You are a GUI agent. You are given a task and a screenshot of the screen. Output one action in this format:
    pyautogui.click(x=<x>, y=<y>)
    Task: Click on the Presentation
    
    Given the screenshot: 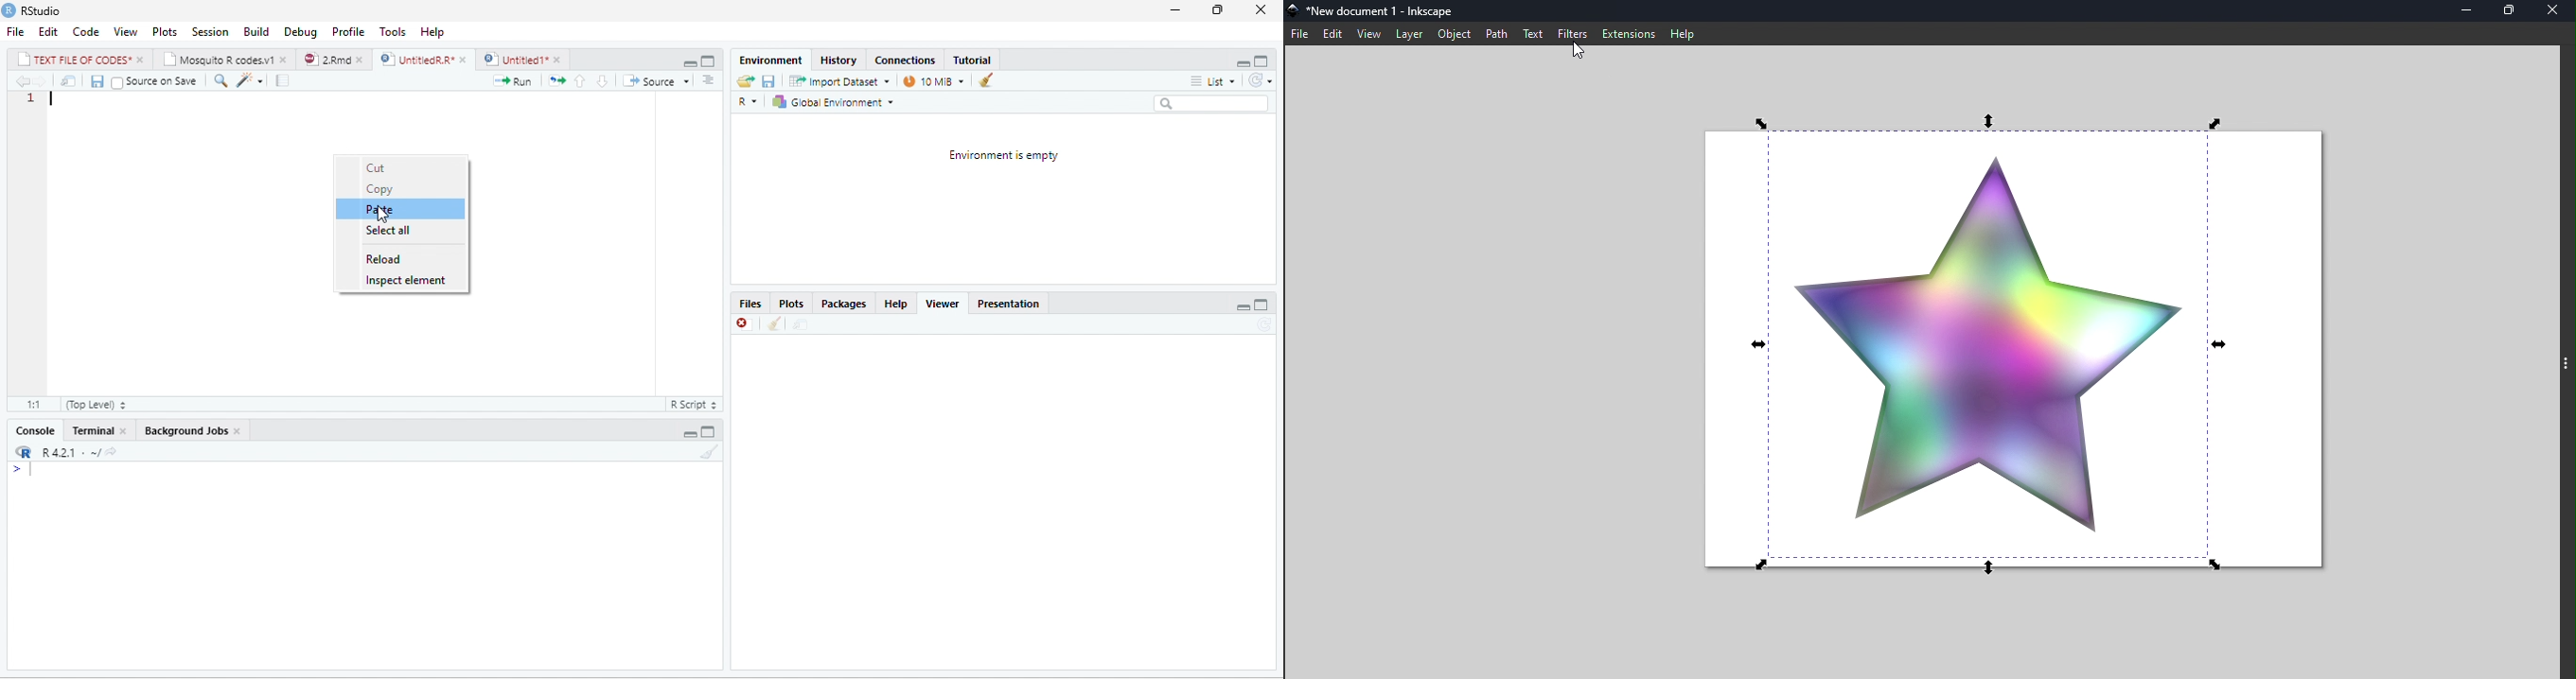 What is the action you would take?
    pyautogui.click(x=1014, y=304)
    